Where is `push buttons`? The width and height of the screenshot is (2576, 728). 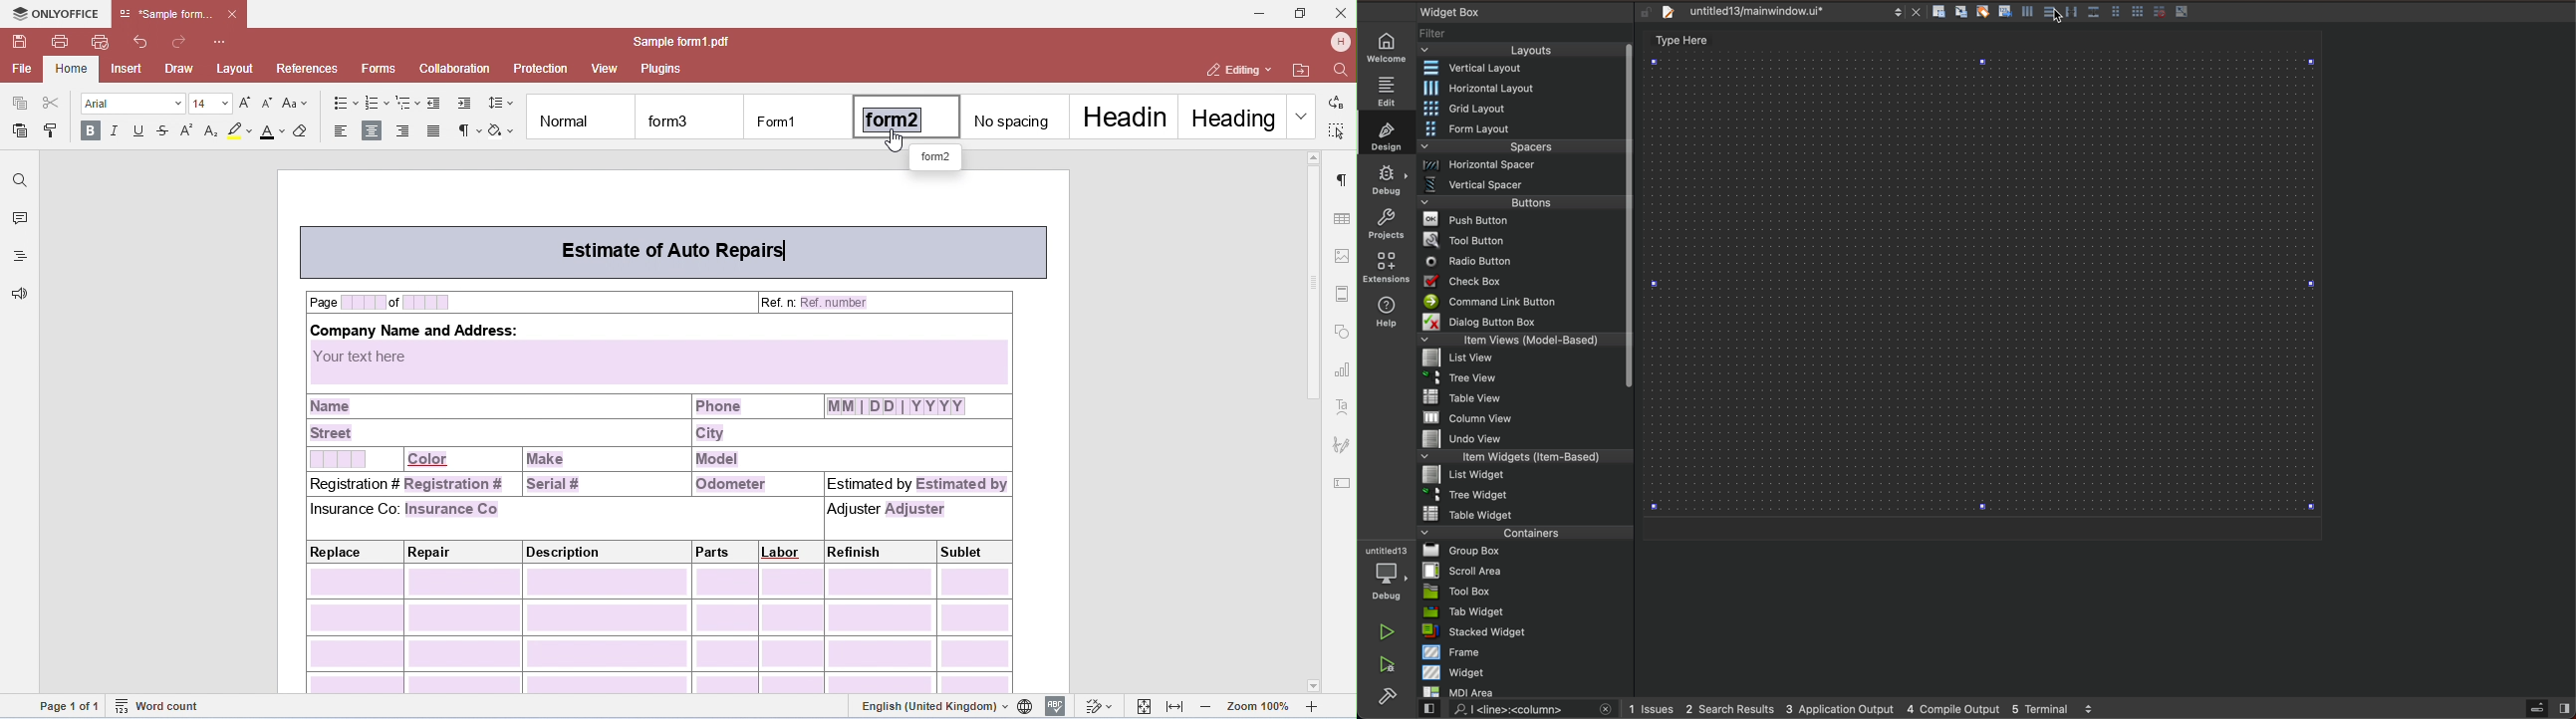 push buttons is located at coordinates (1522, 220).